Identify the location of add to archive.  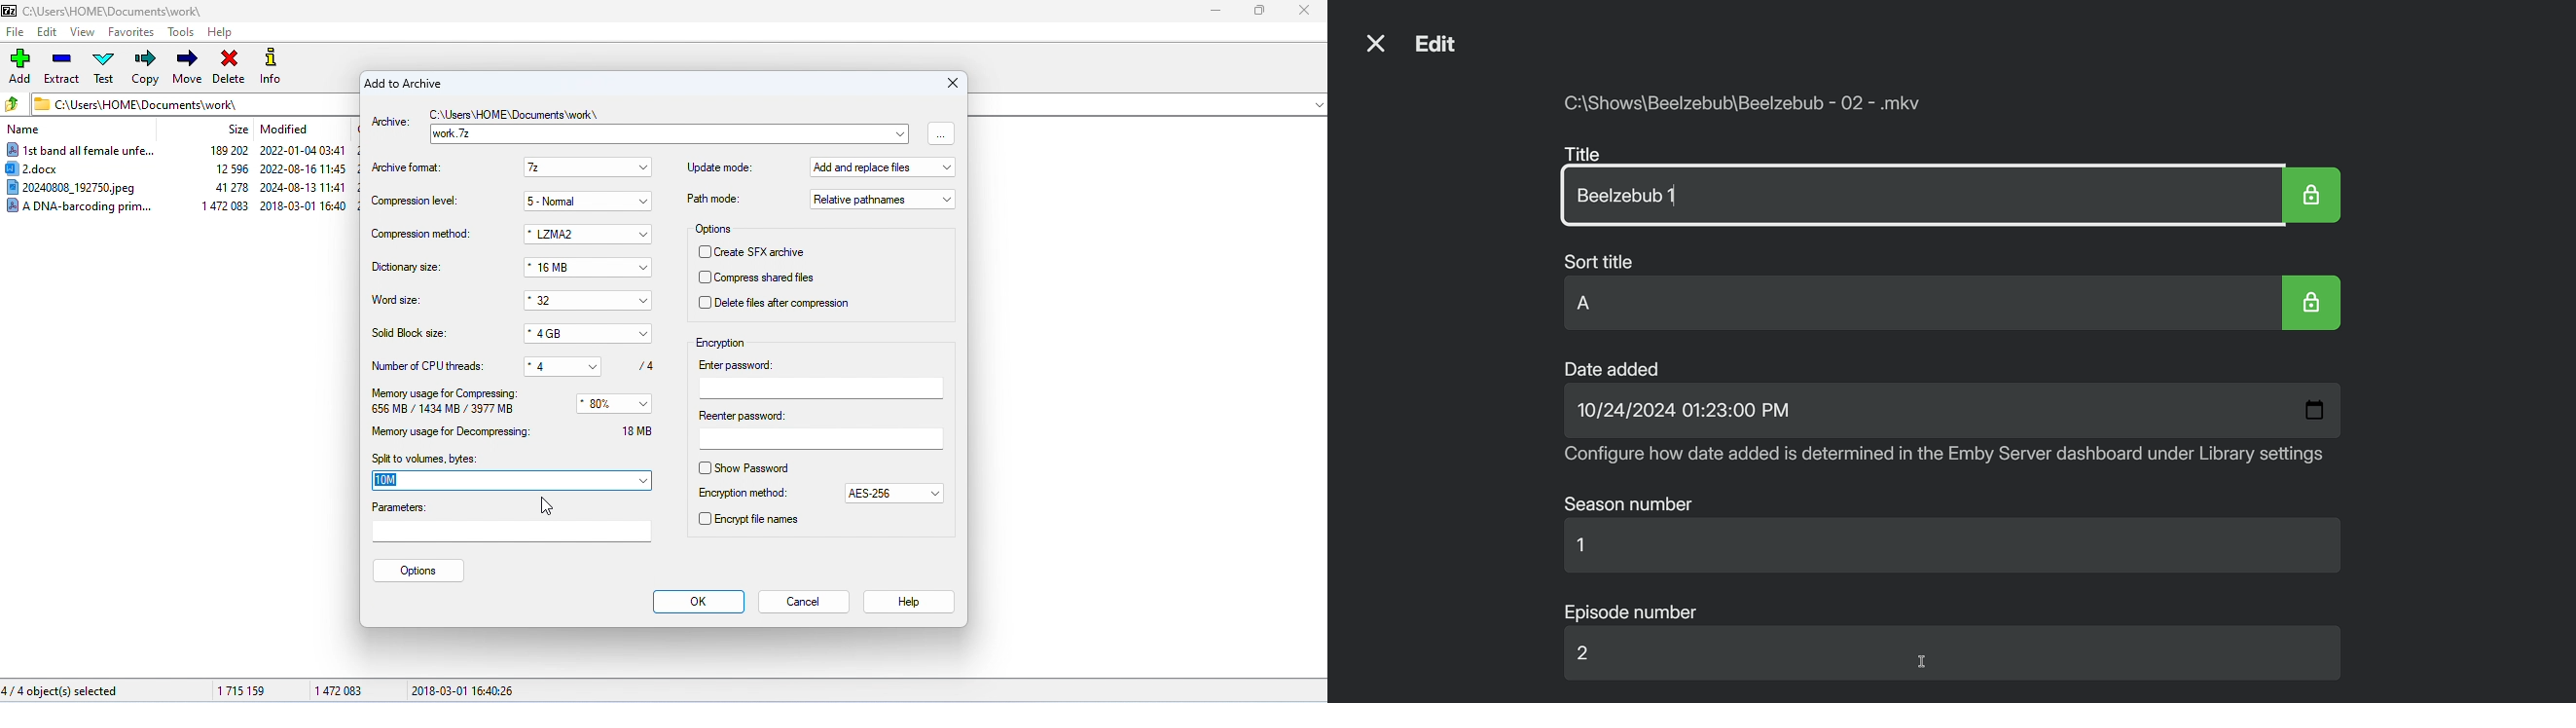
(403, 85).